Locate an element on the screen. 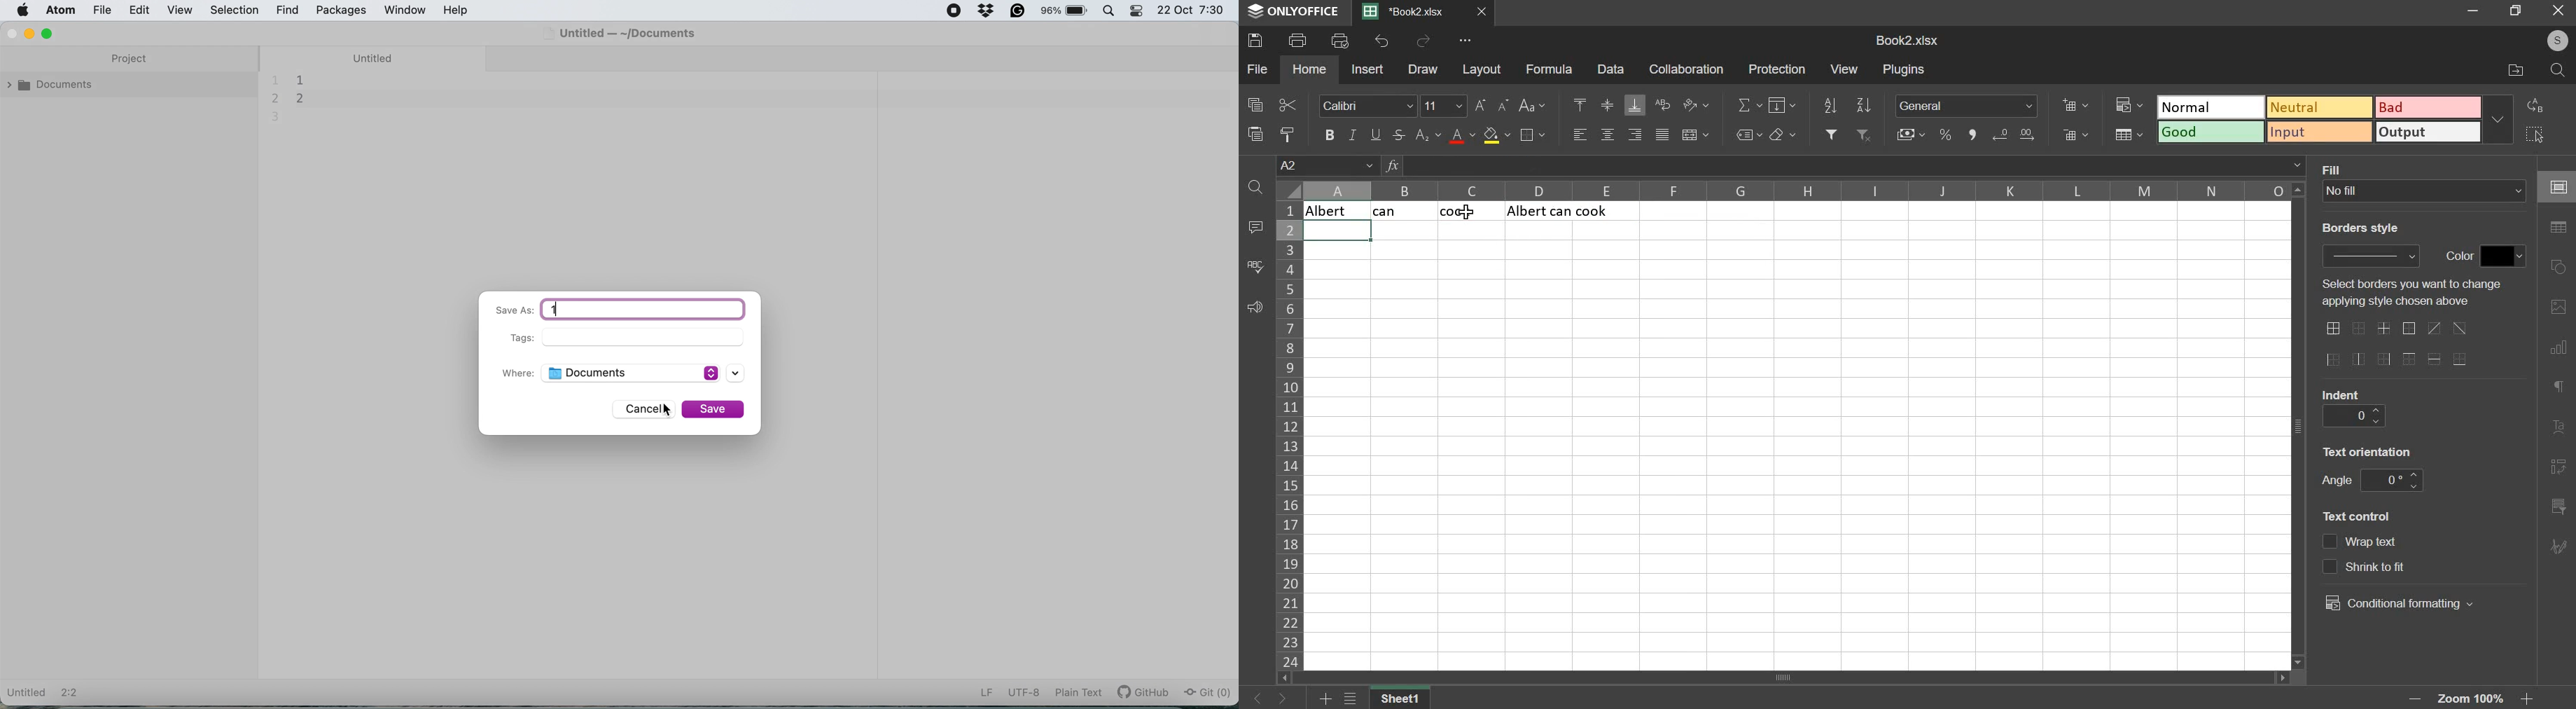  print is located at coordinates (1298, 41).